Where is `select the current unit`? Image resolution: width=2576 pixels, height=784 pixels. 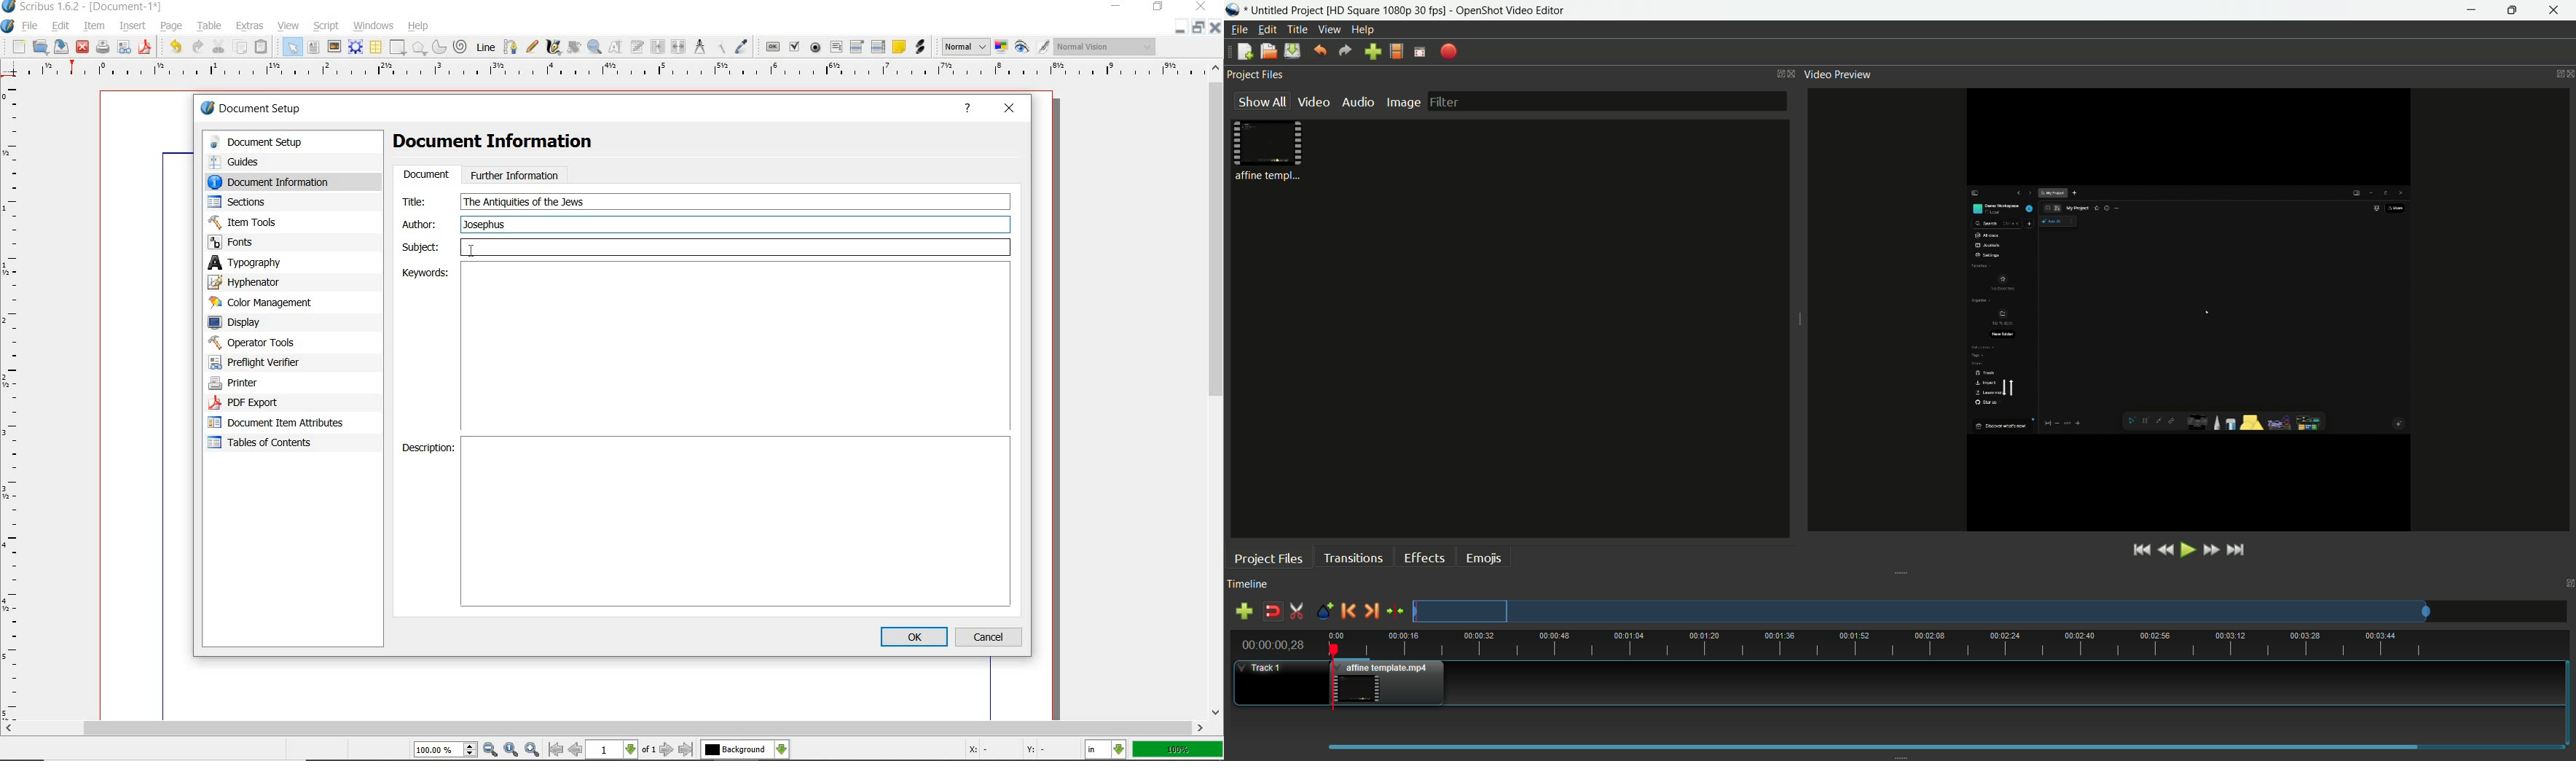
select the current unit is located at coordinates (1105, 749).